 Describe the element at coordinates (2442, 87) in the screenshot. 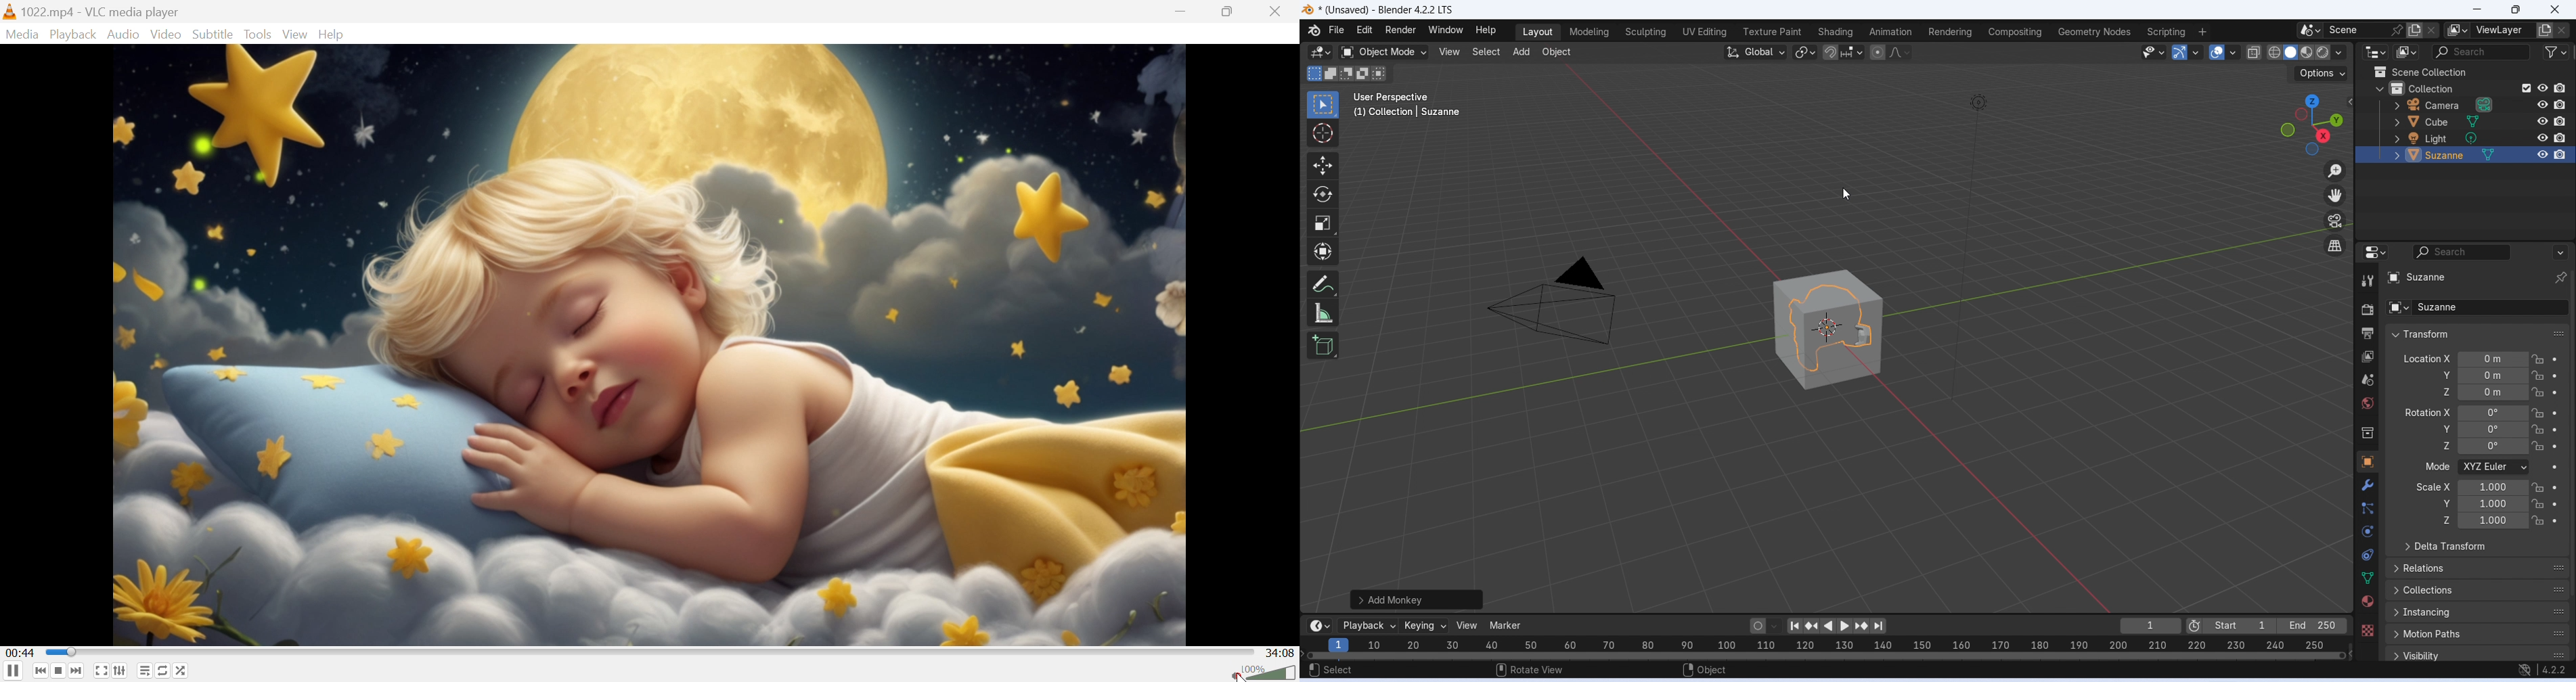

I see `collection` at that location.